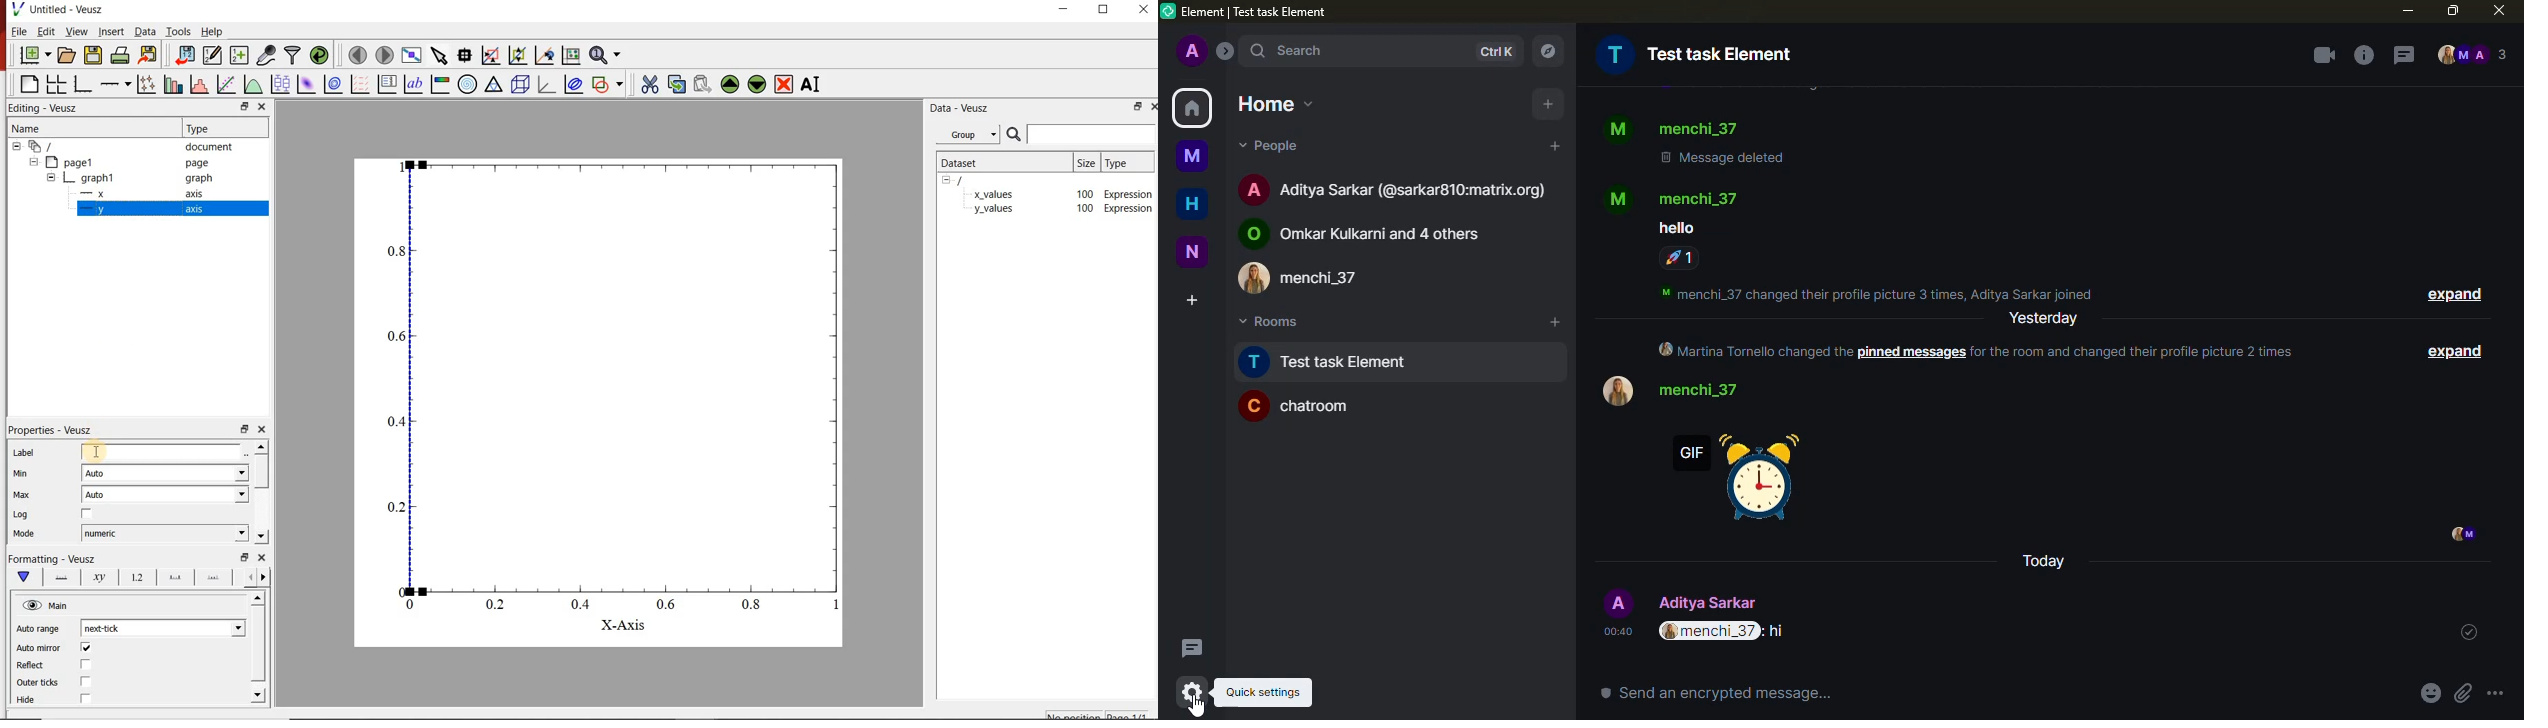 The image size is (2548, 728). What do you see at coordinates (961, 110) in the screenshot?
I see `data-veusz` at bounding box center [961, 110].